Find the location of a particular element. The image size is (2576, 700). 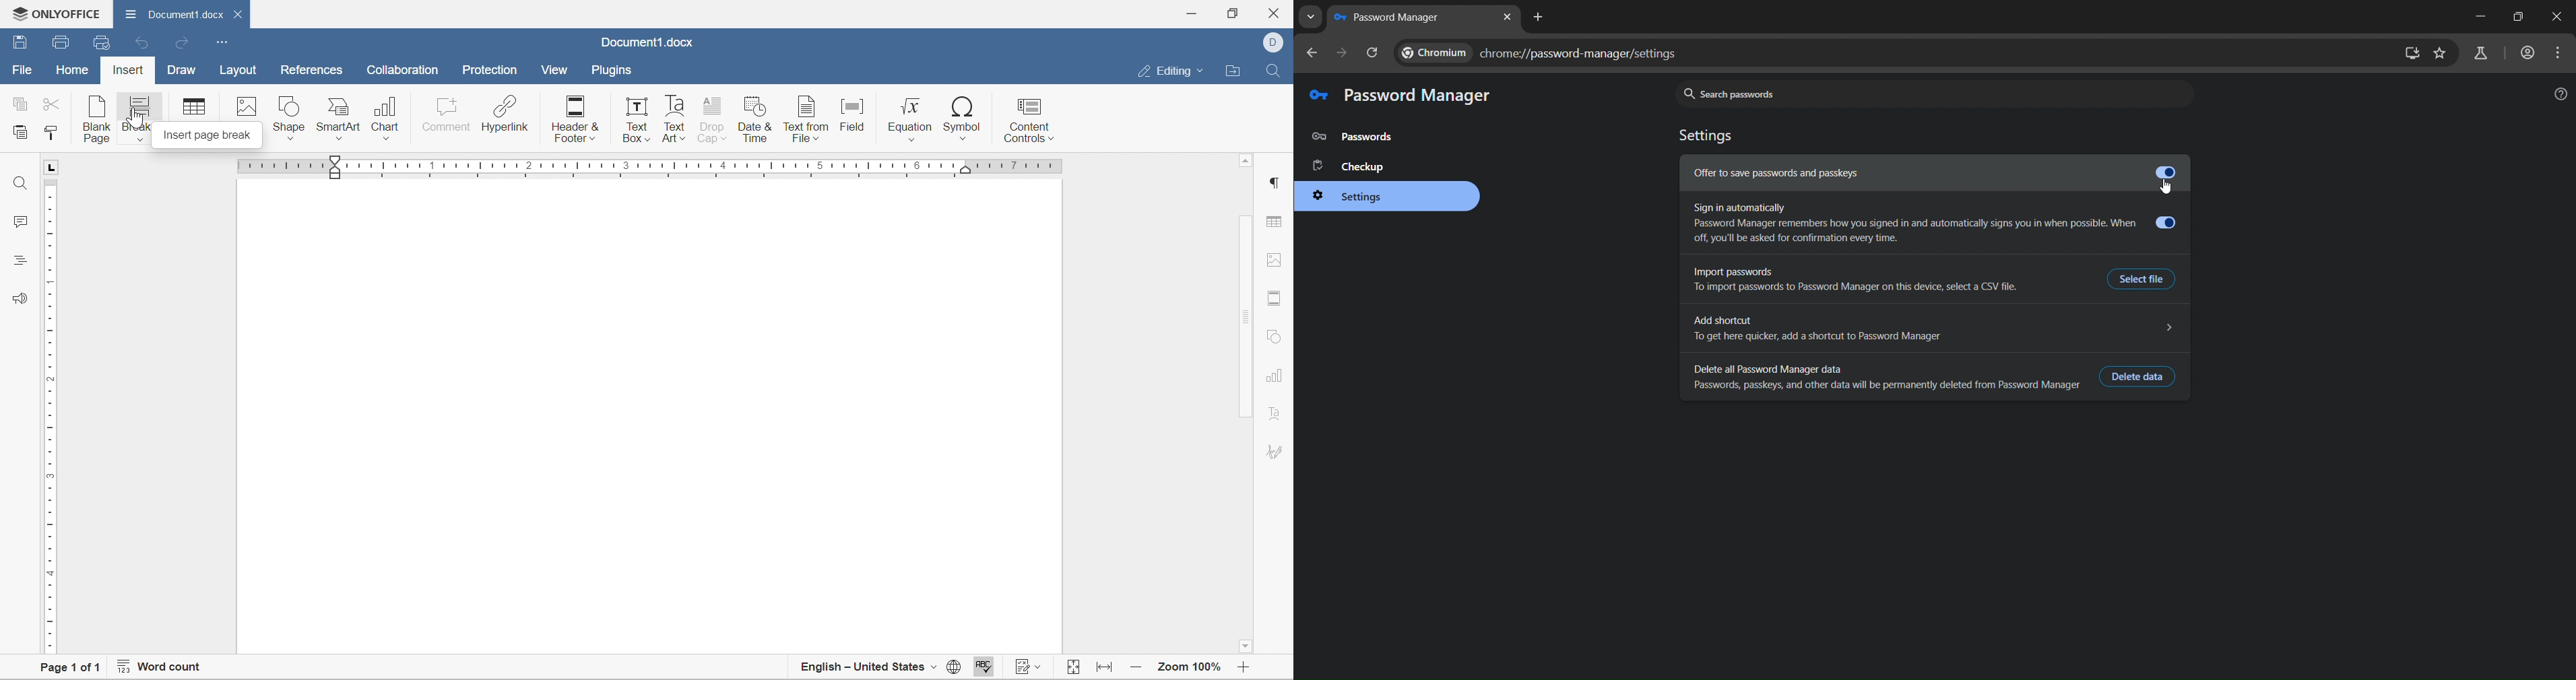

delete all password manager data Passwords, passkeys, and other data will be permanently deleted from Password Manager is located at coordinates (1884, 373).